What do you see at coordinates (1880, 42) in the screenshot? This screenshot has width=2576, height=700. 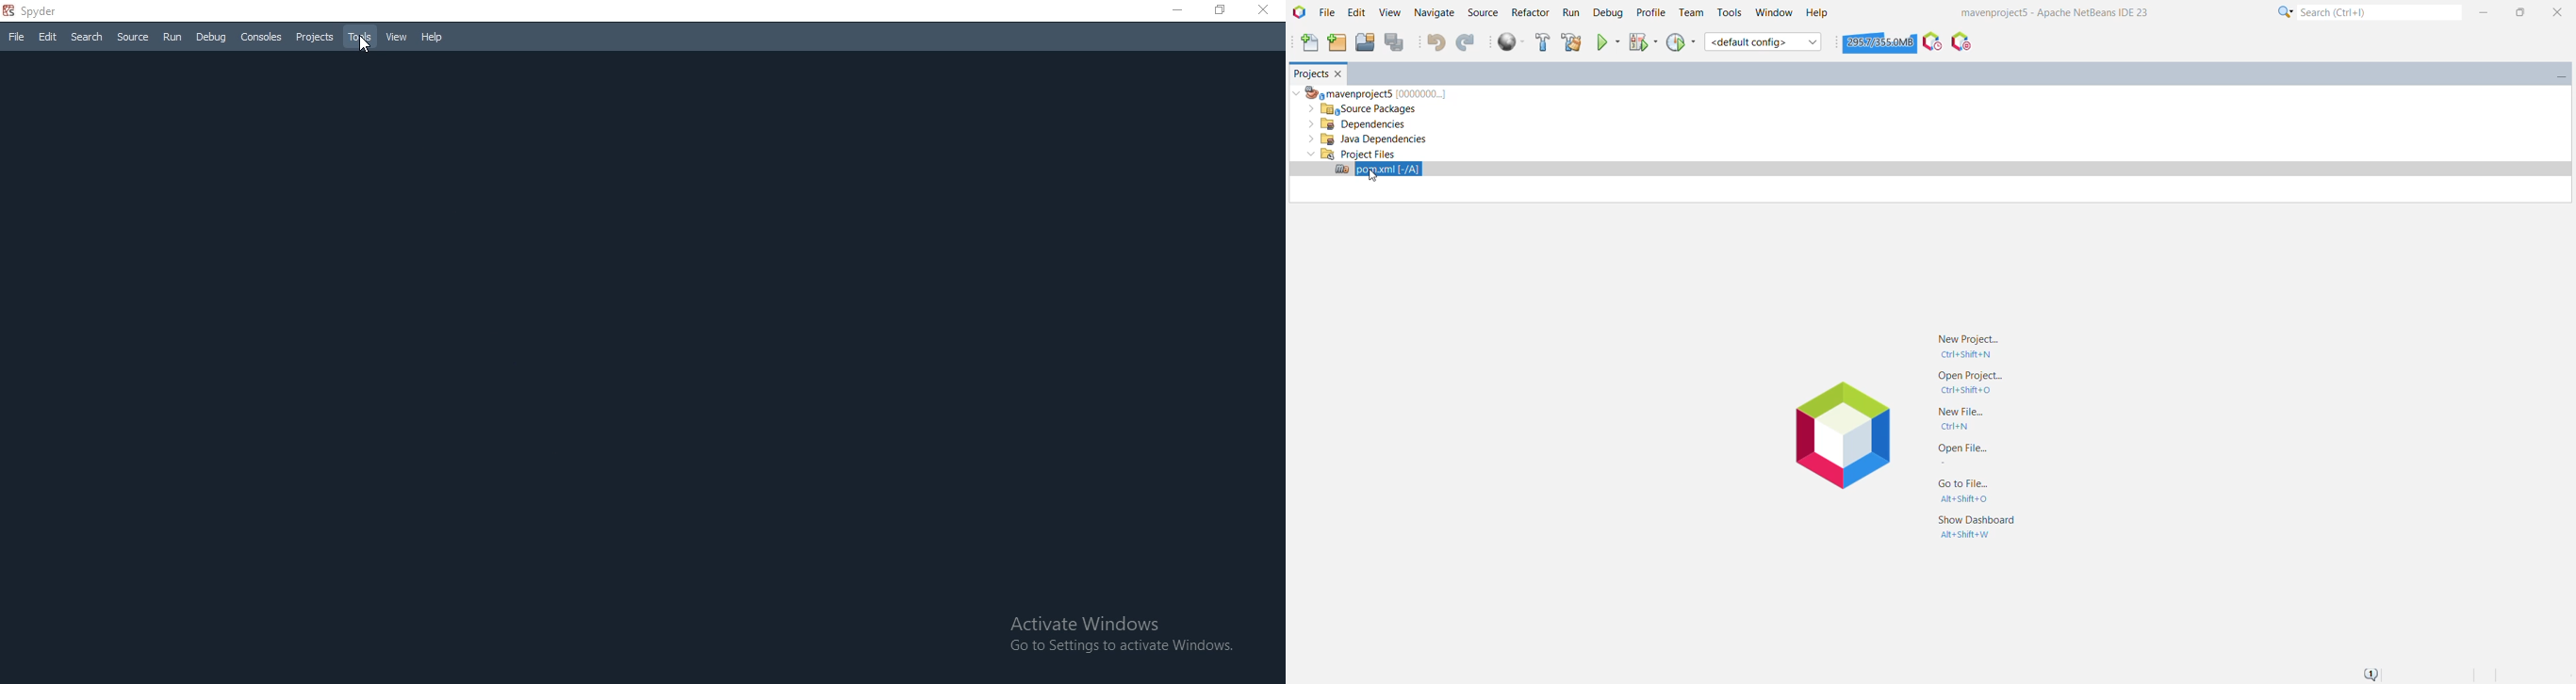 I see `Click to force garbage collection` at bounding box center [1880, 42].